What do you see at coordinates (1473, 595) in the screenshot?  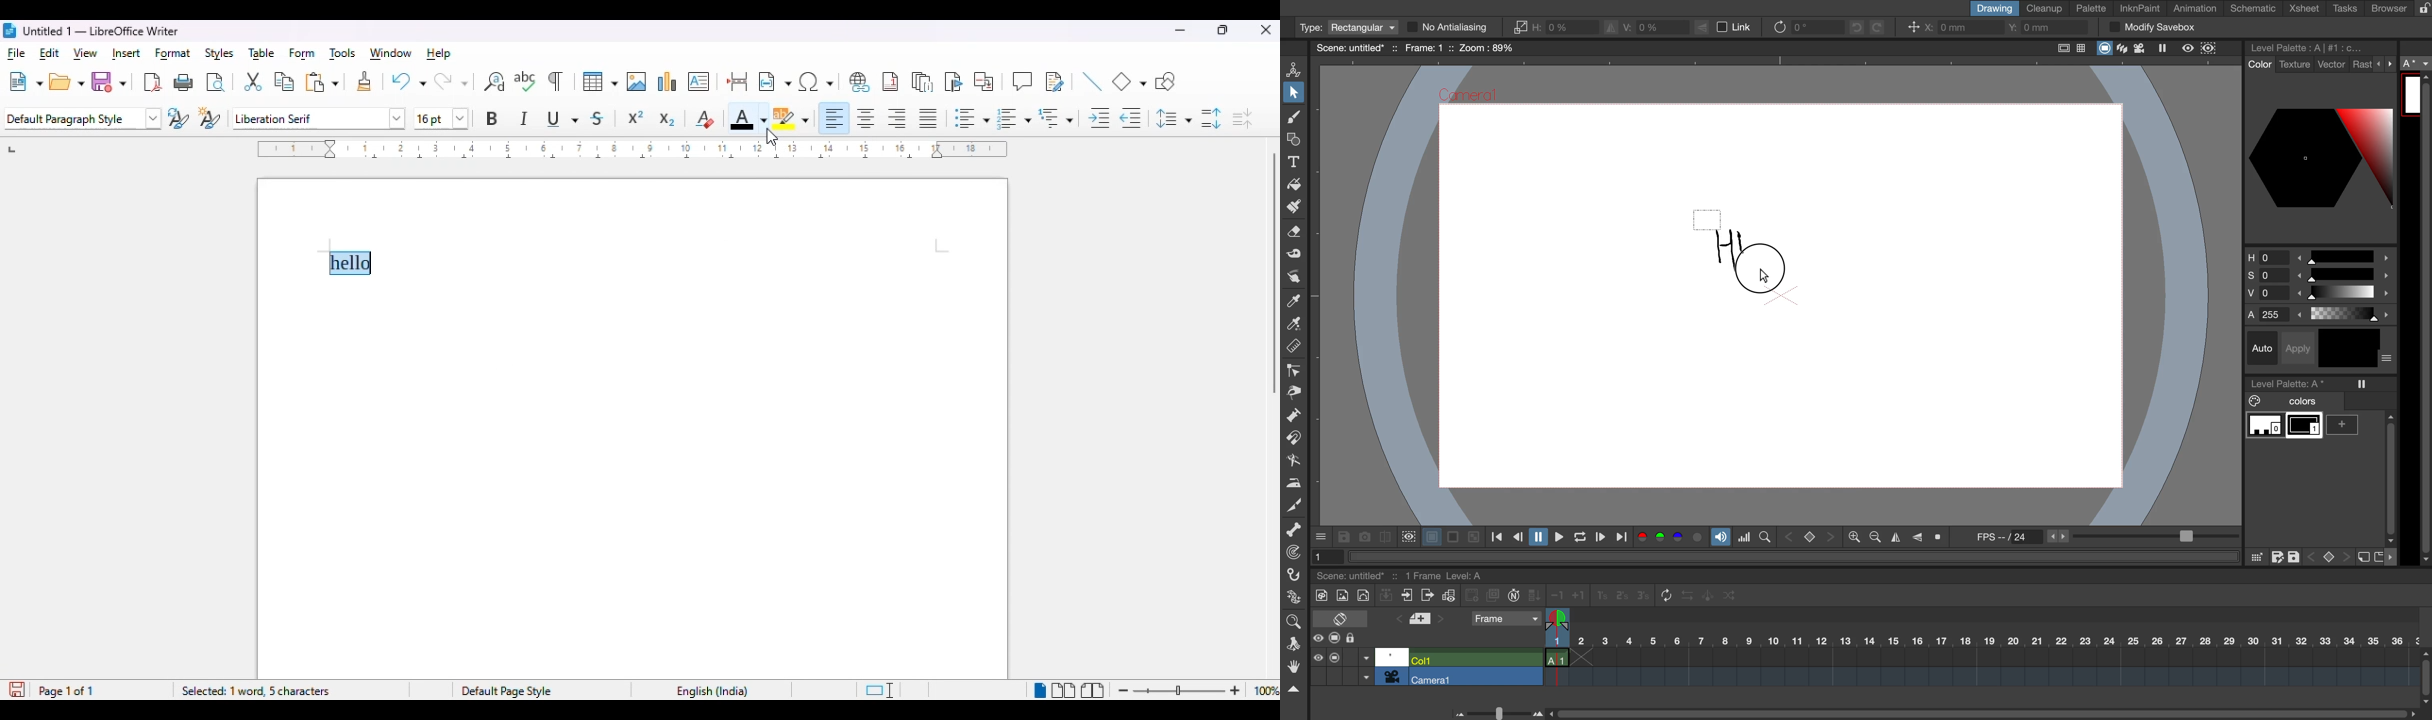 I see `create blank drawing` at bounding box center [1473, 595].